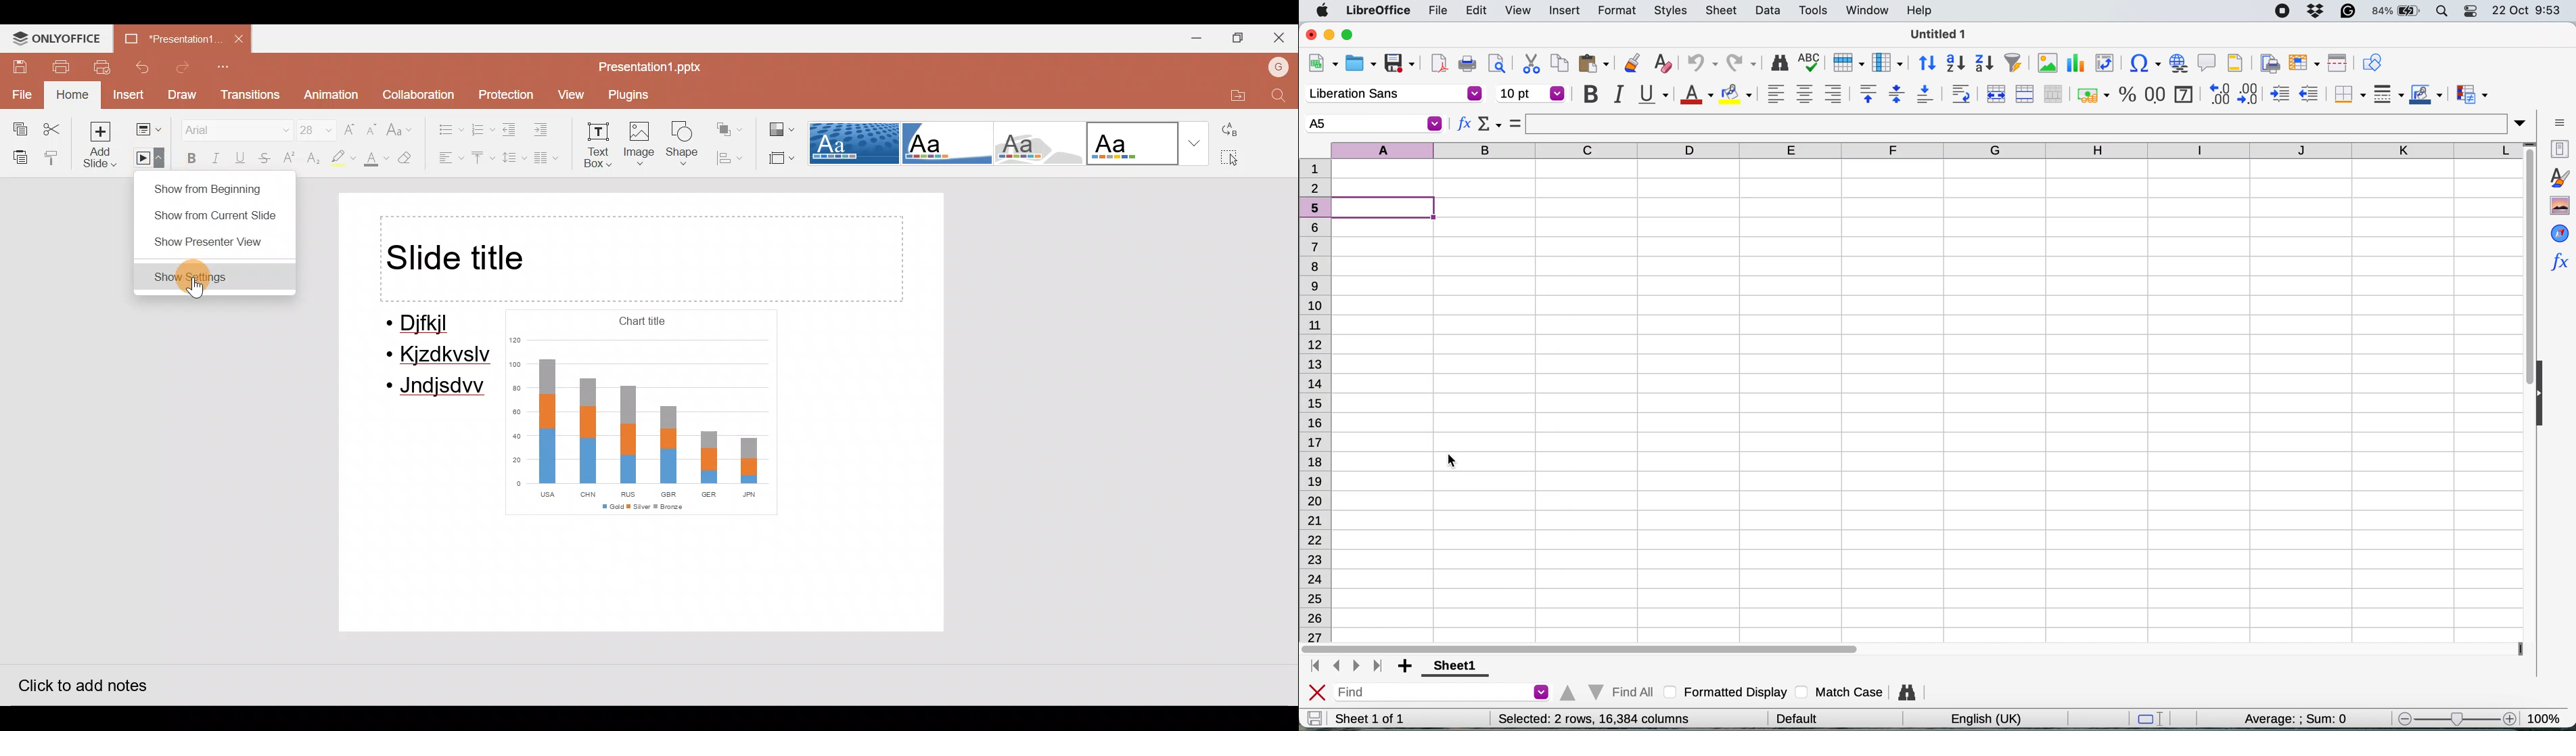  I want to click on Redo, so click(184, 67).